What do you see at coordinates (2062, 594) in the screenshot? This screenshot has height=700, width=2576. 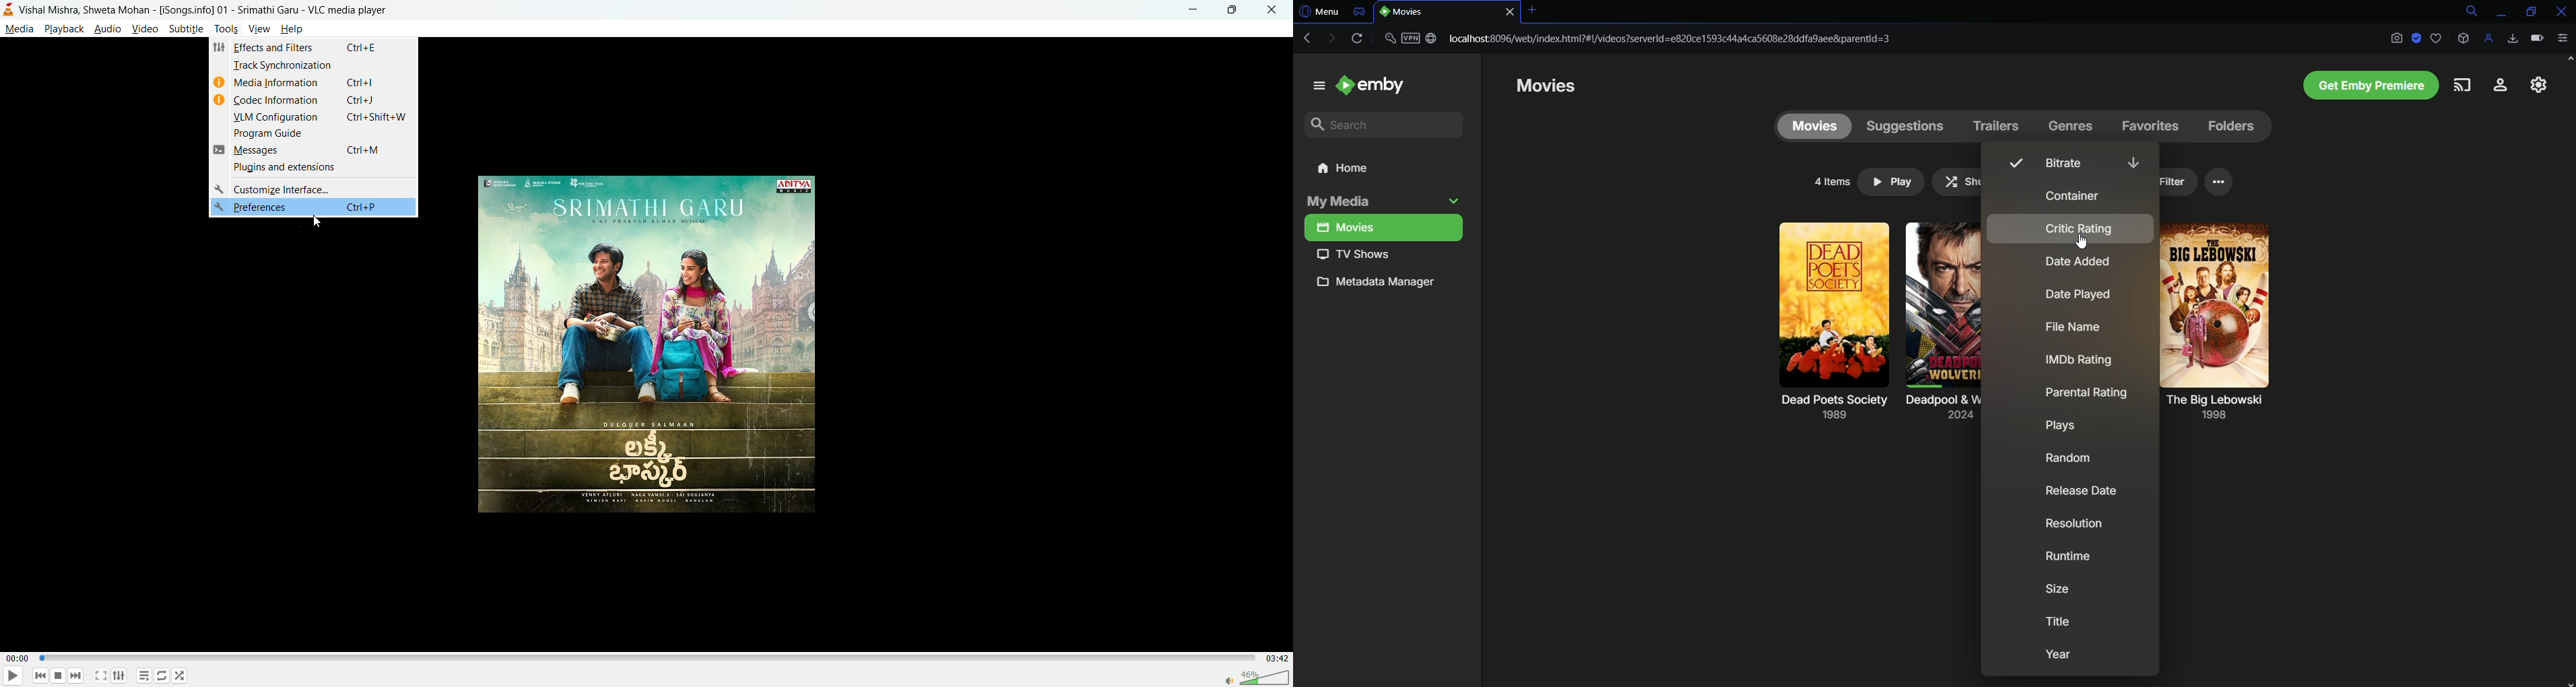 I see `Size` at bounding box center [2062, 594].